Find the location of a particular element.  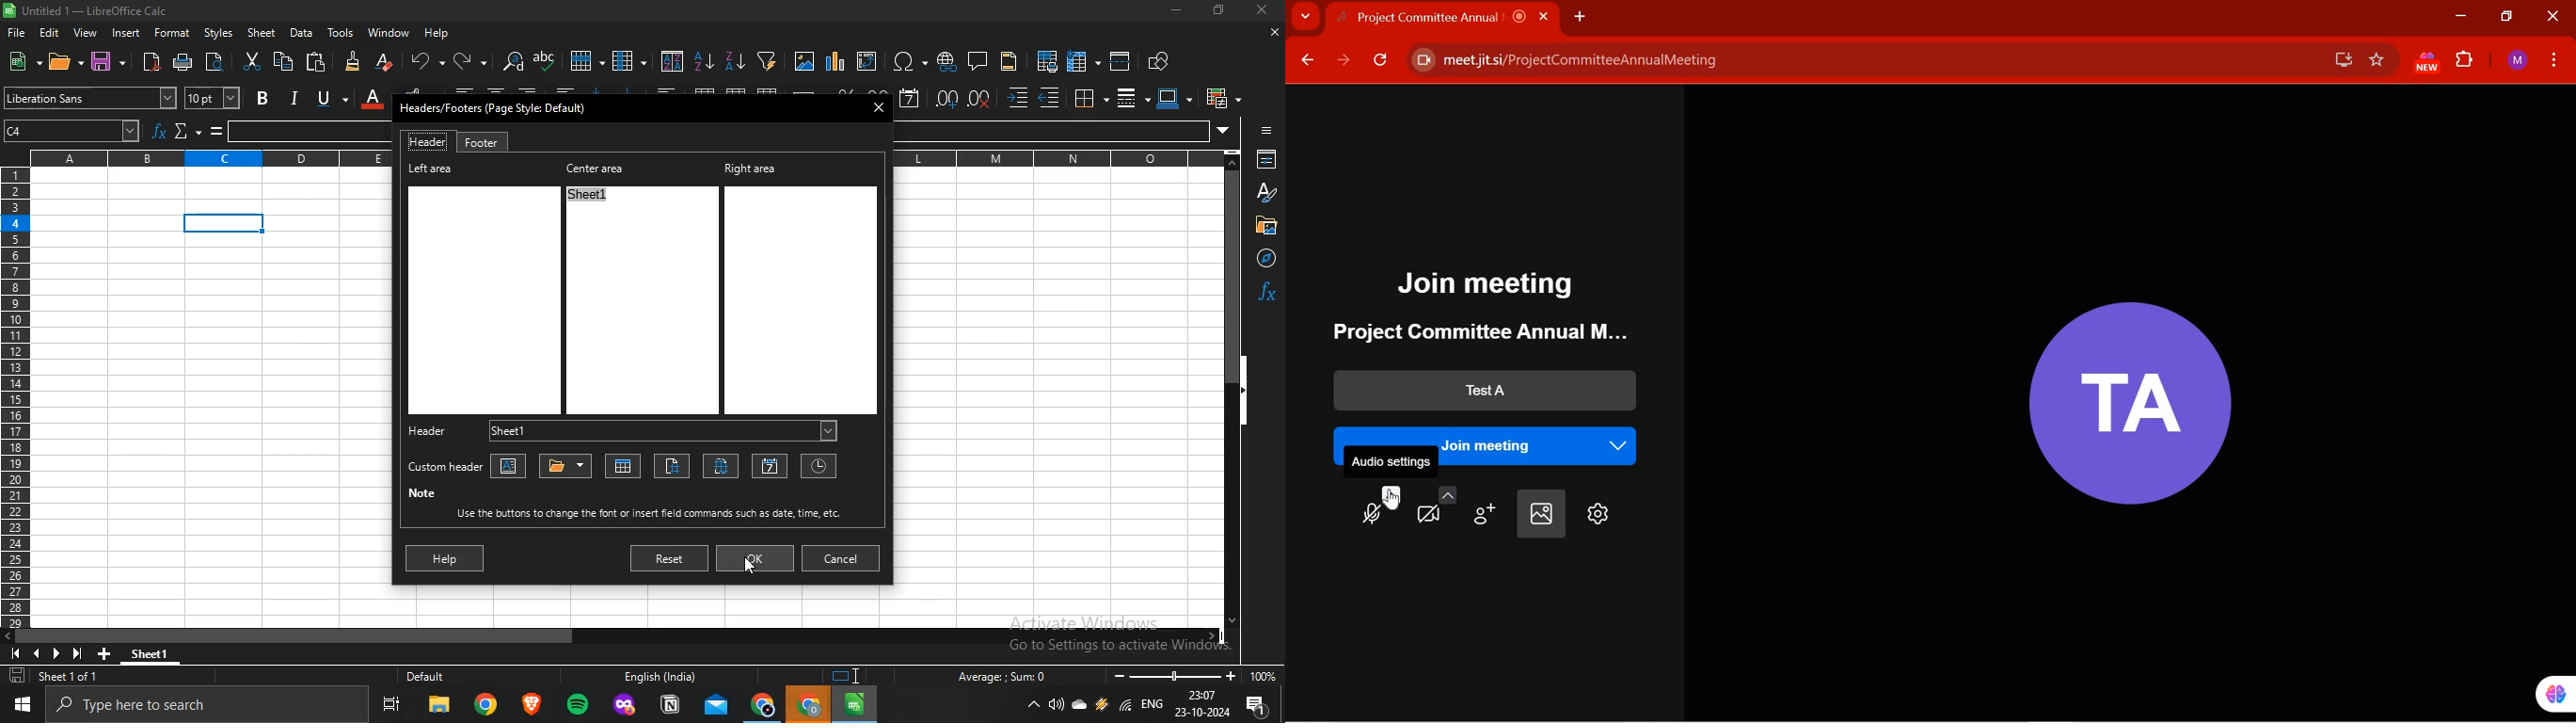

tools is located at coordinates (341, 33).